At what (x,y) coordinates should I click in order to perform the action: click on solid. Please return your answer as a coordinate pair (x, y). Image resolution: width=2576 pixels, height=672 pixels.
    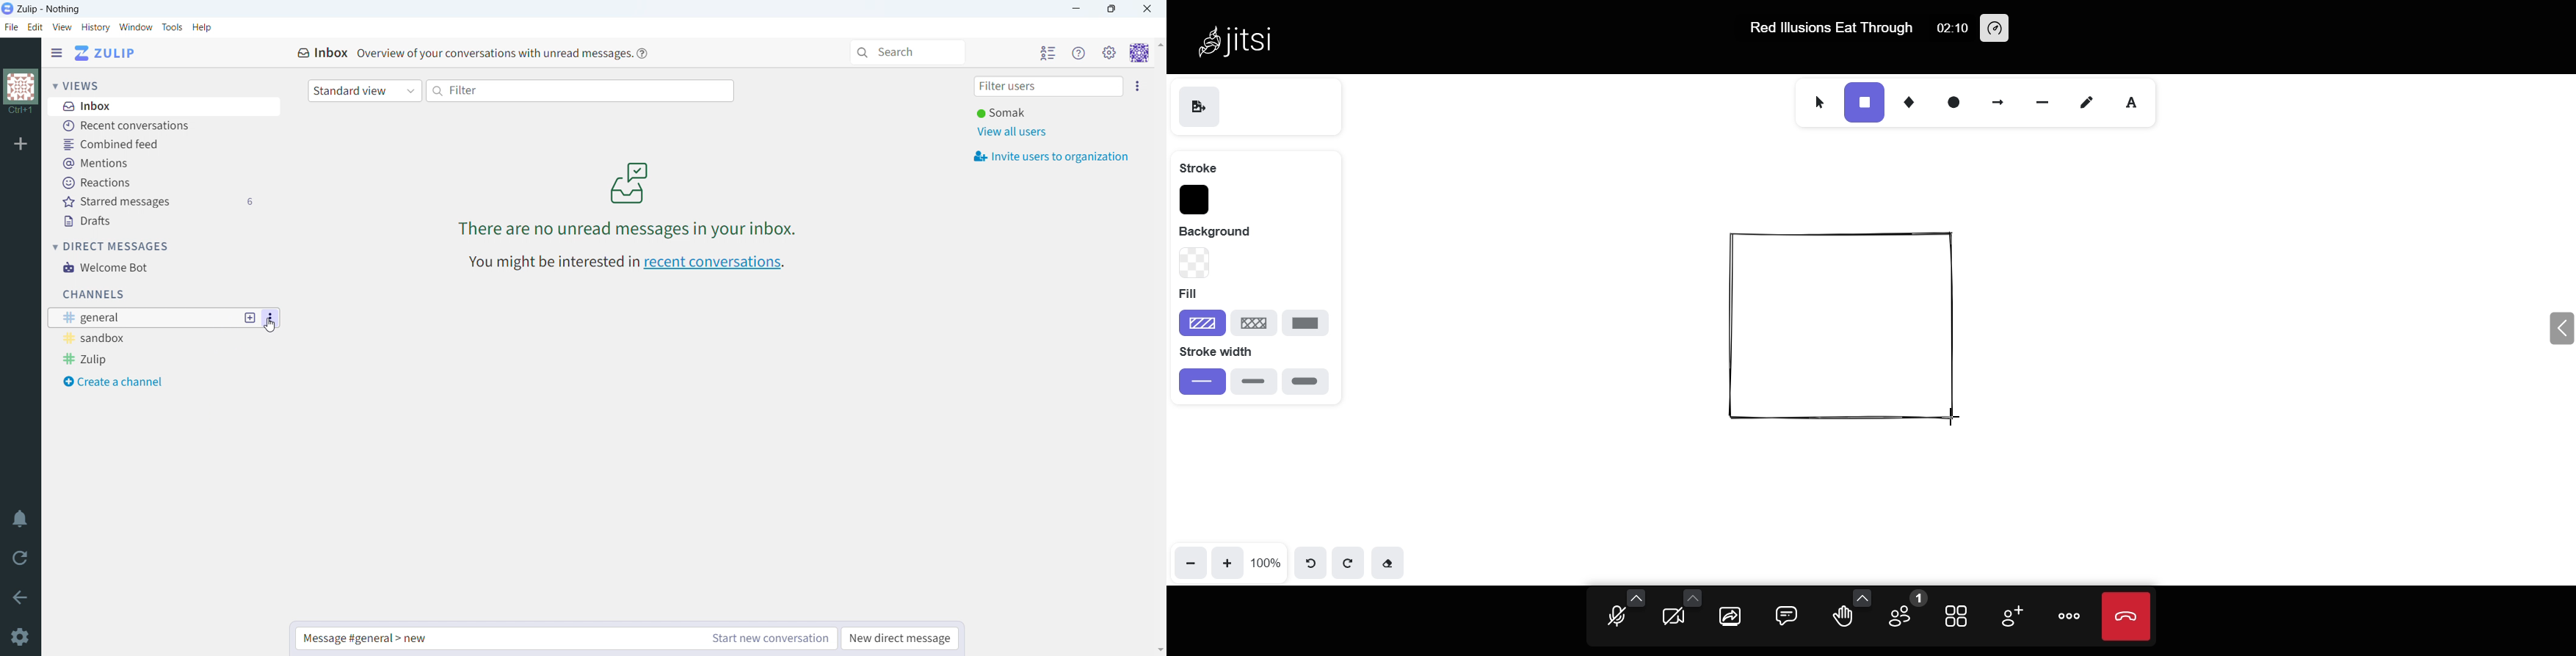
    Looking at the image, I should click on (1306, 324).